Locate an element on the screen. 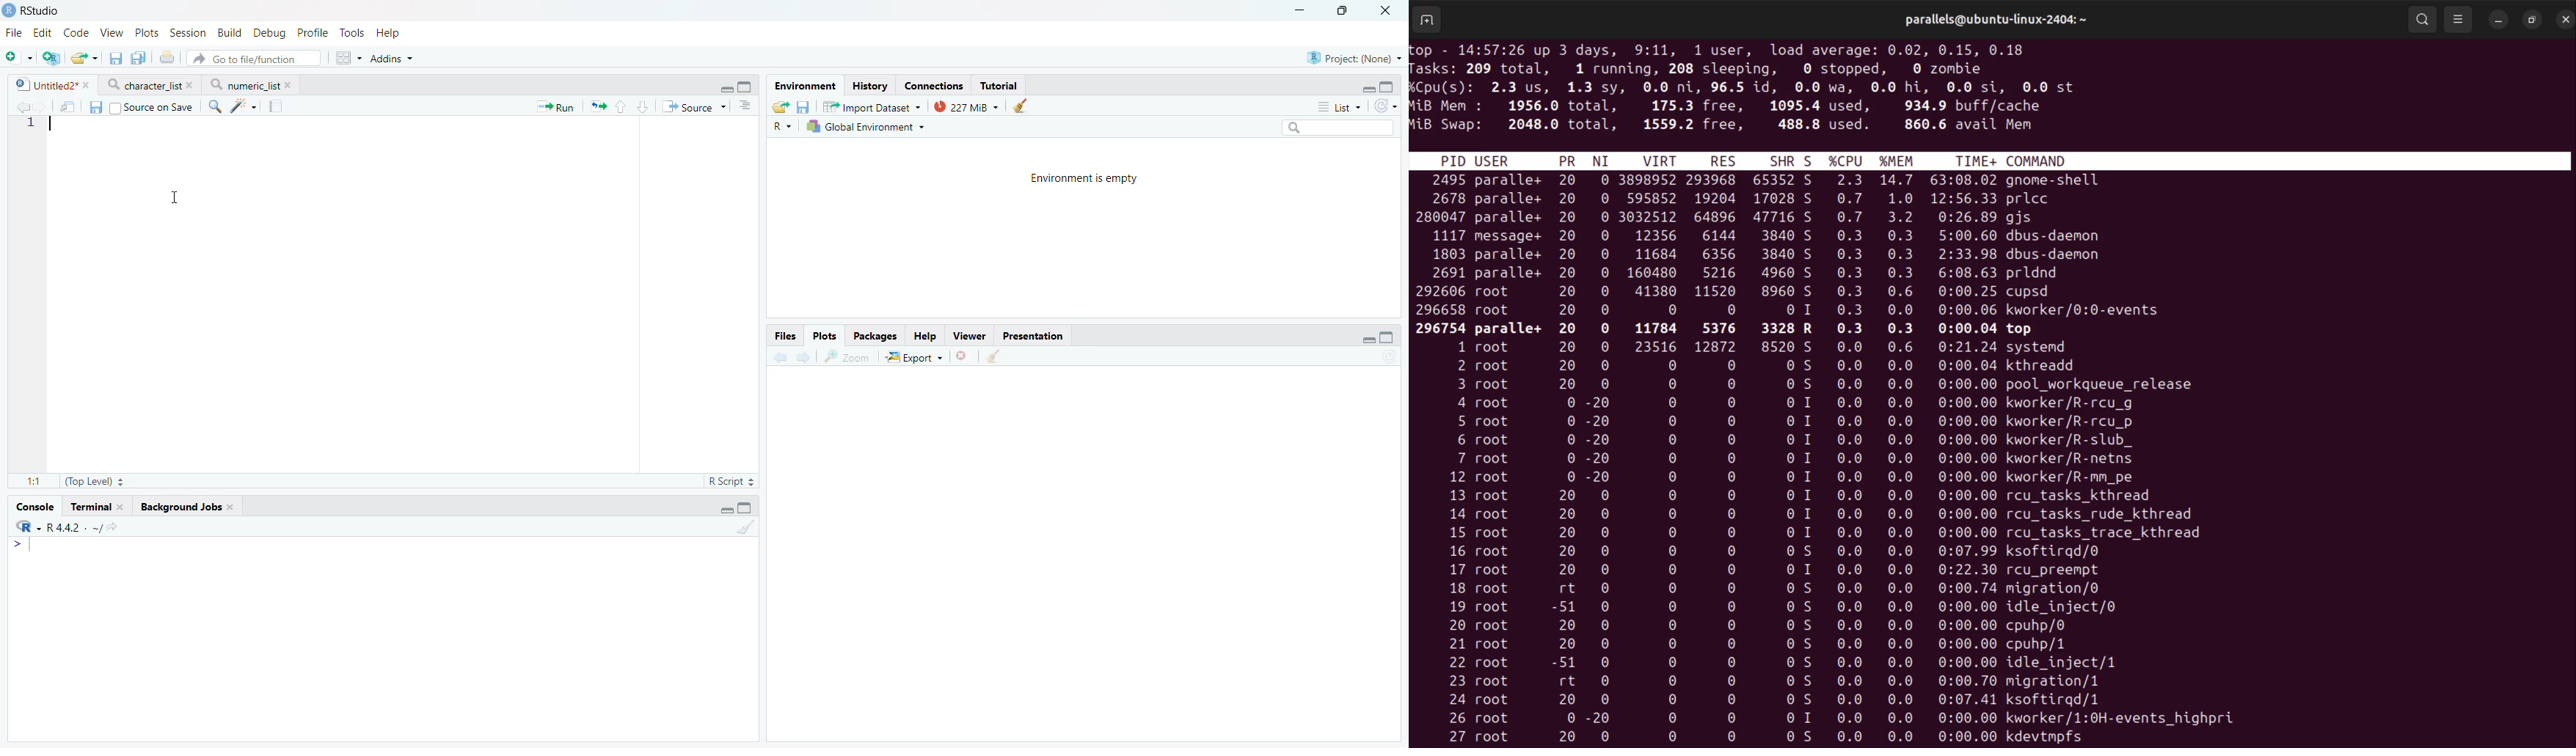 This screenshot has width=2576, height=756. pid user is located at coordinates (1475, 160).